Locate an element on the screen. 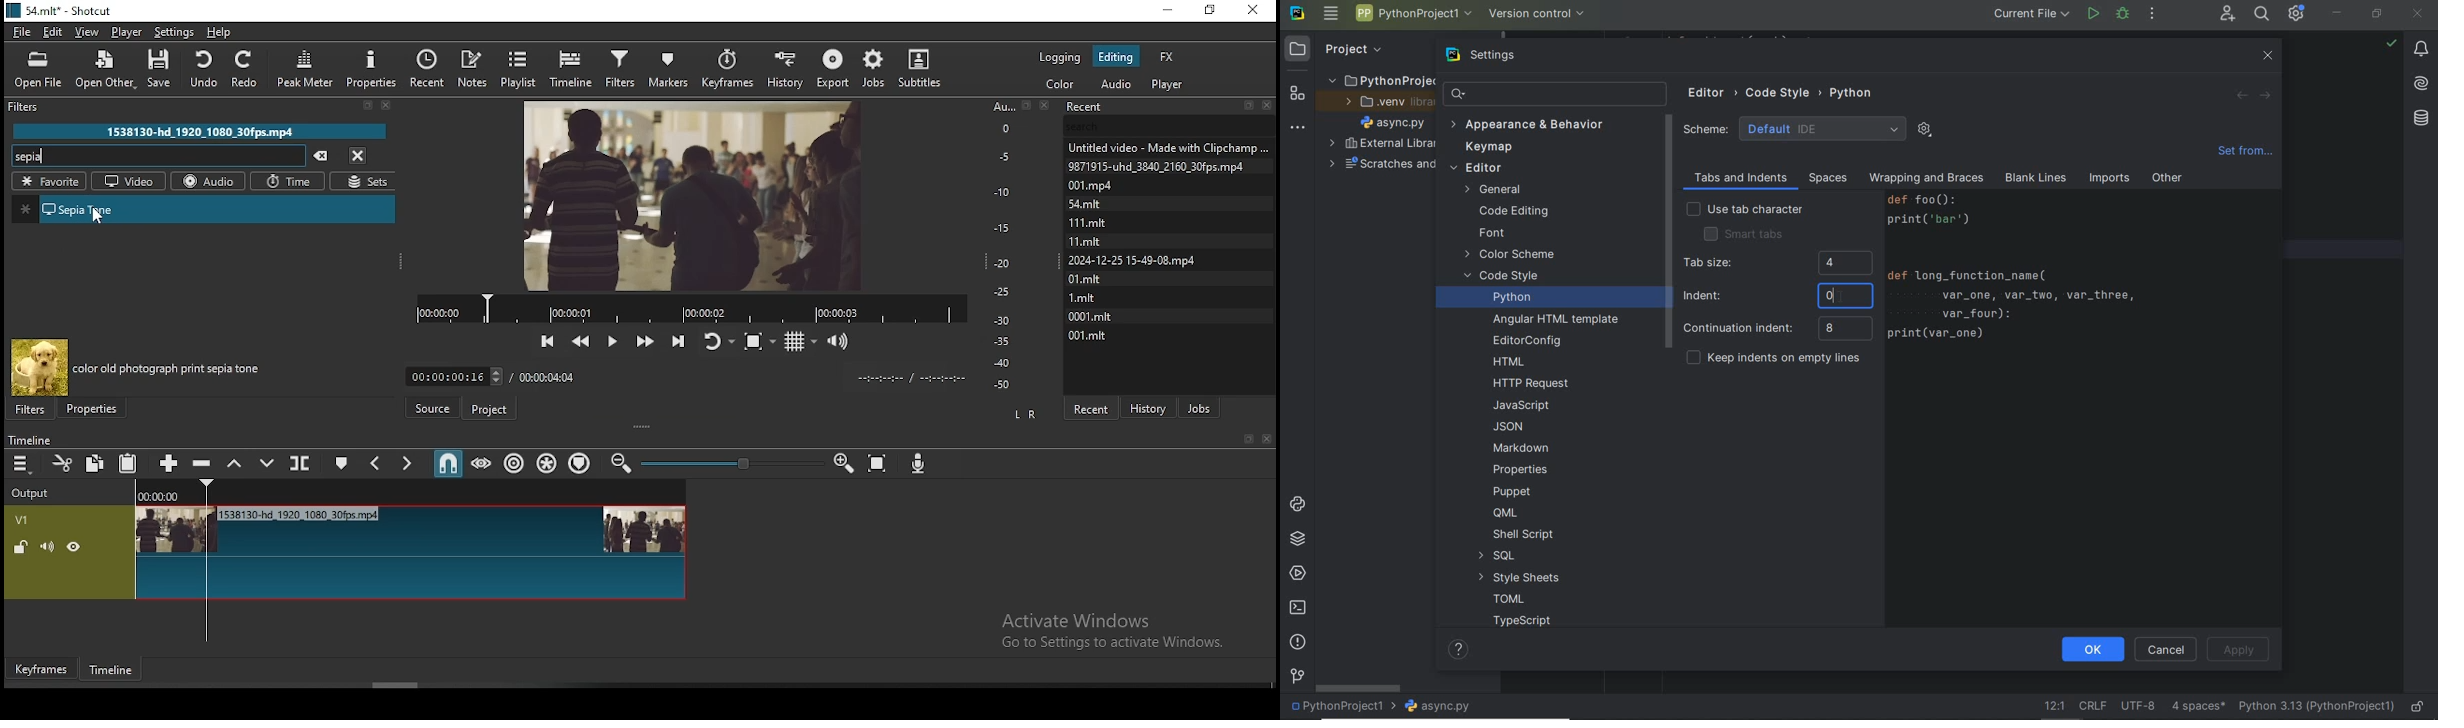 This screenshot has width=2464, height=728. logging is located at coordinates (1061, 57).